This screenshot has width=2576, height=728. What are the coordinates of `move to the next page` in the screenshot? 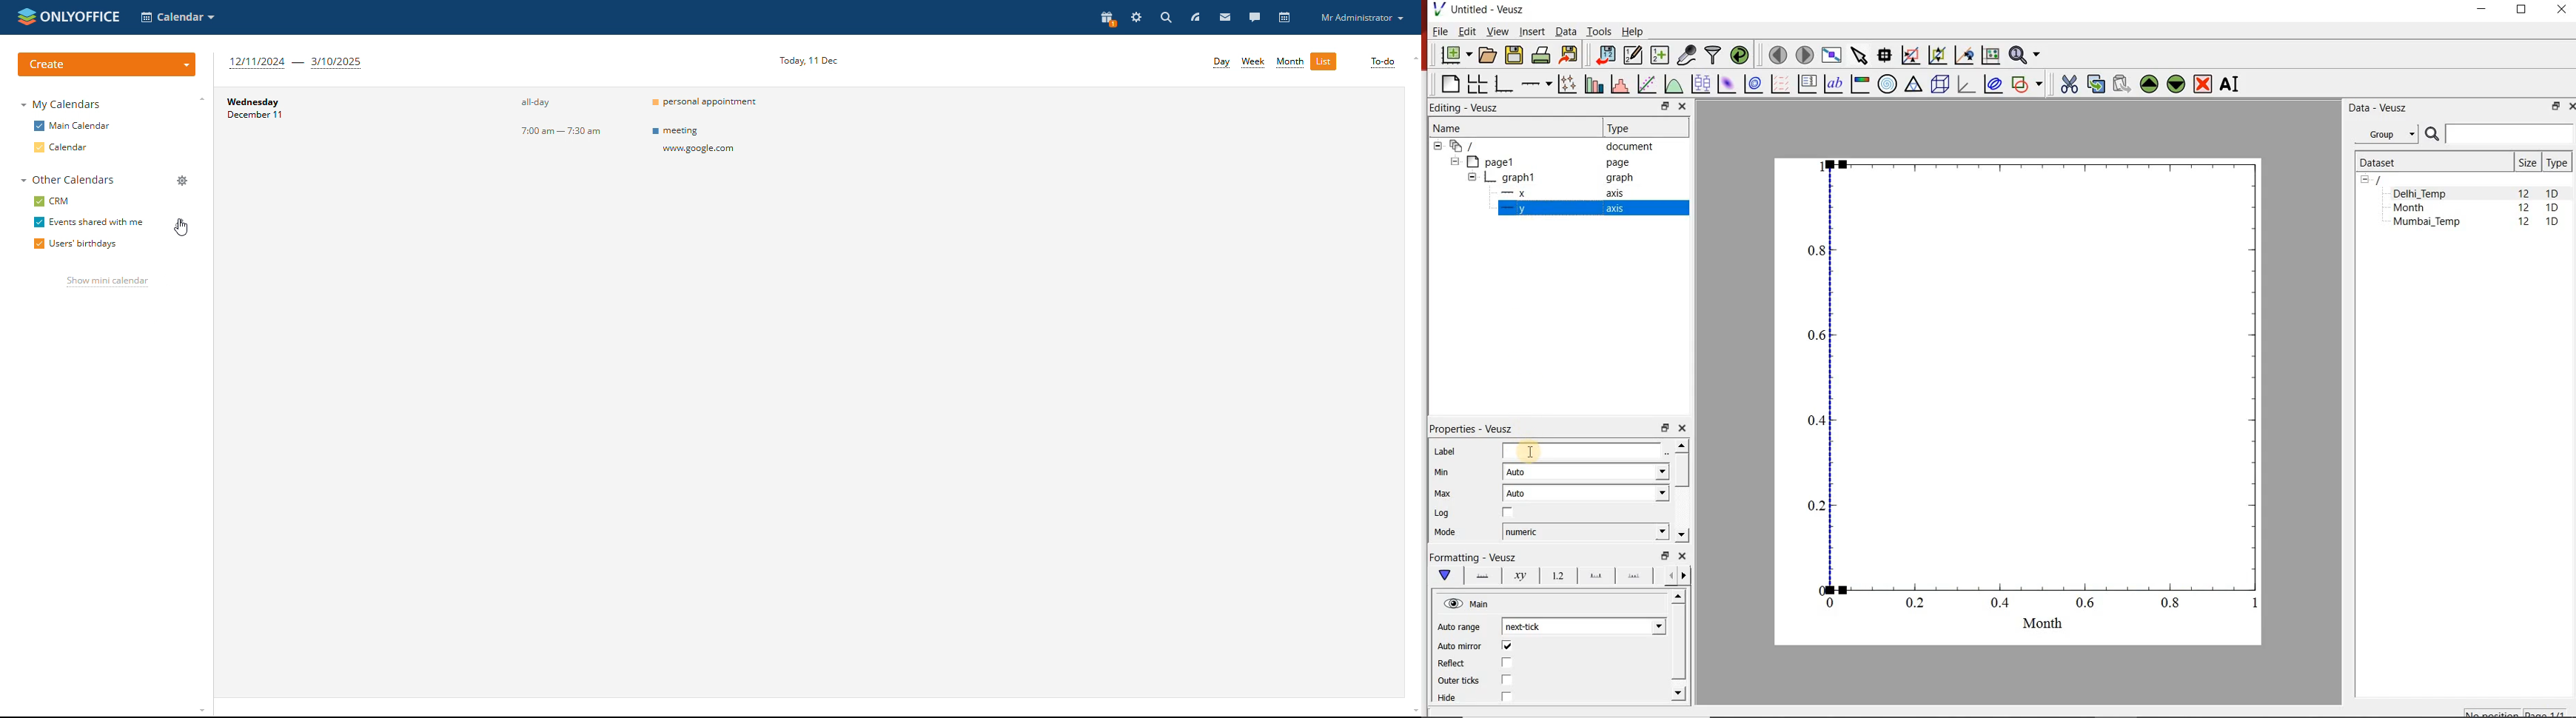 It's located at (1805, 55).